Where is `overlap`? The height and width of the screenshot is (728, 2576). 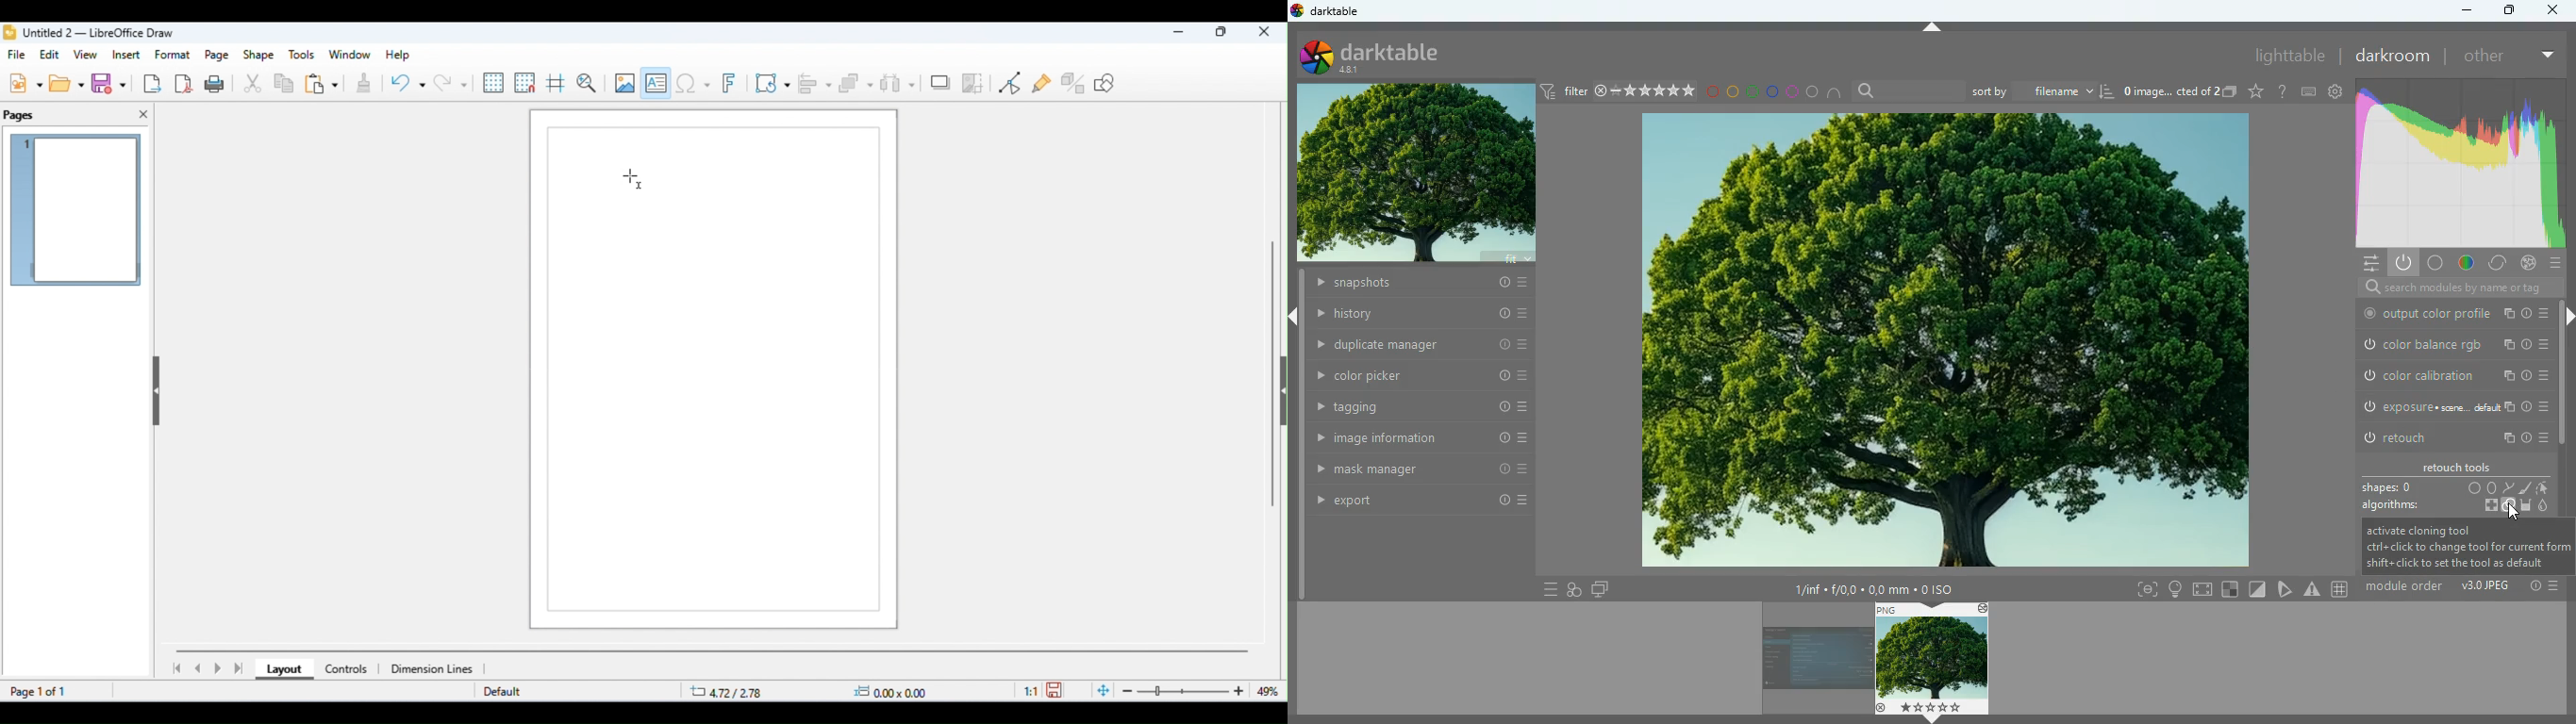
overlap is located at coordinates (1575, 589).